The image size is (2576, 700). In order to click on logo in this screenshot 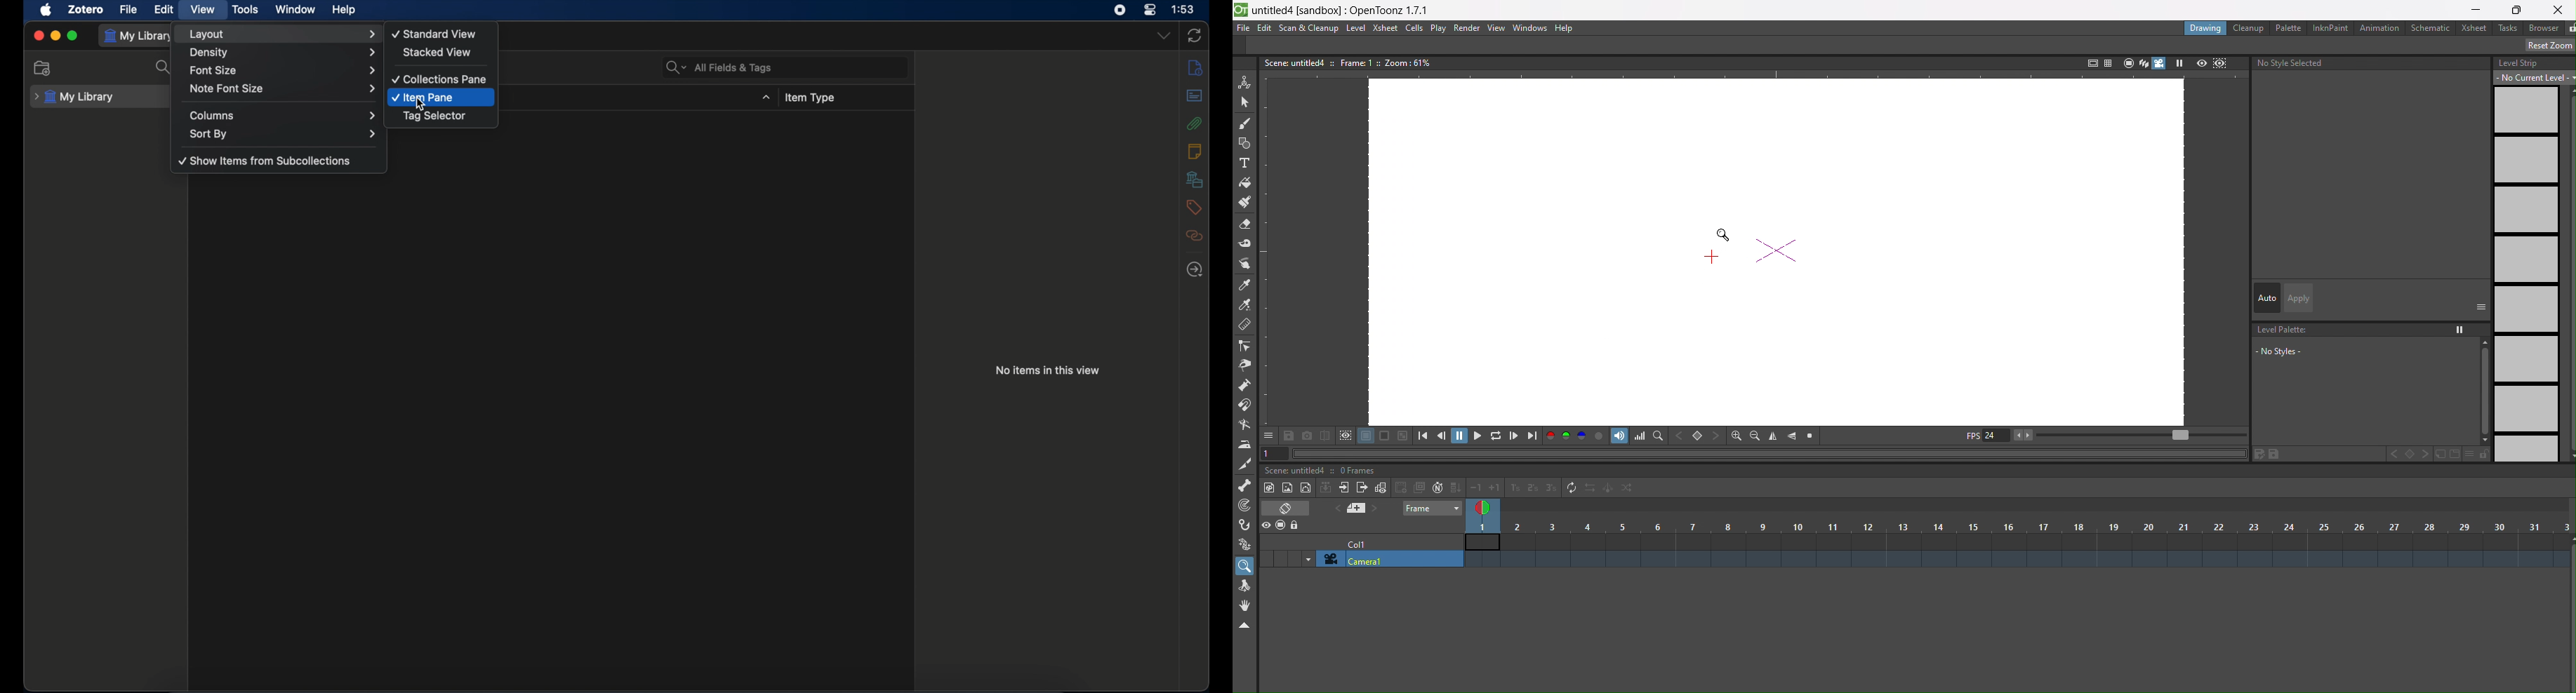, I will do `click(1241, 9)`.